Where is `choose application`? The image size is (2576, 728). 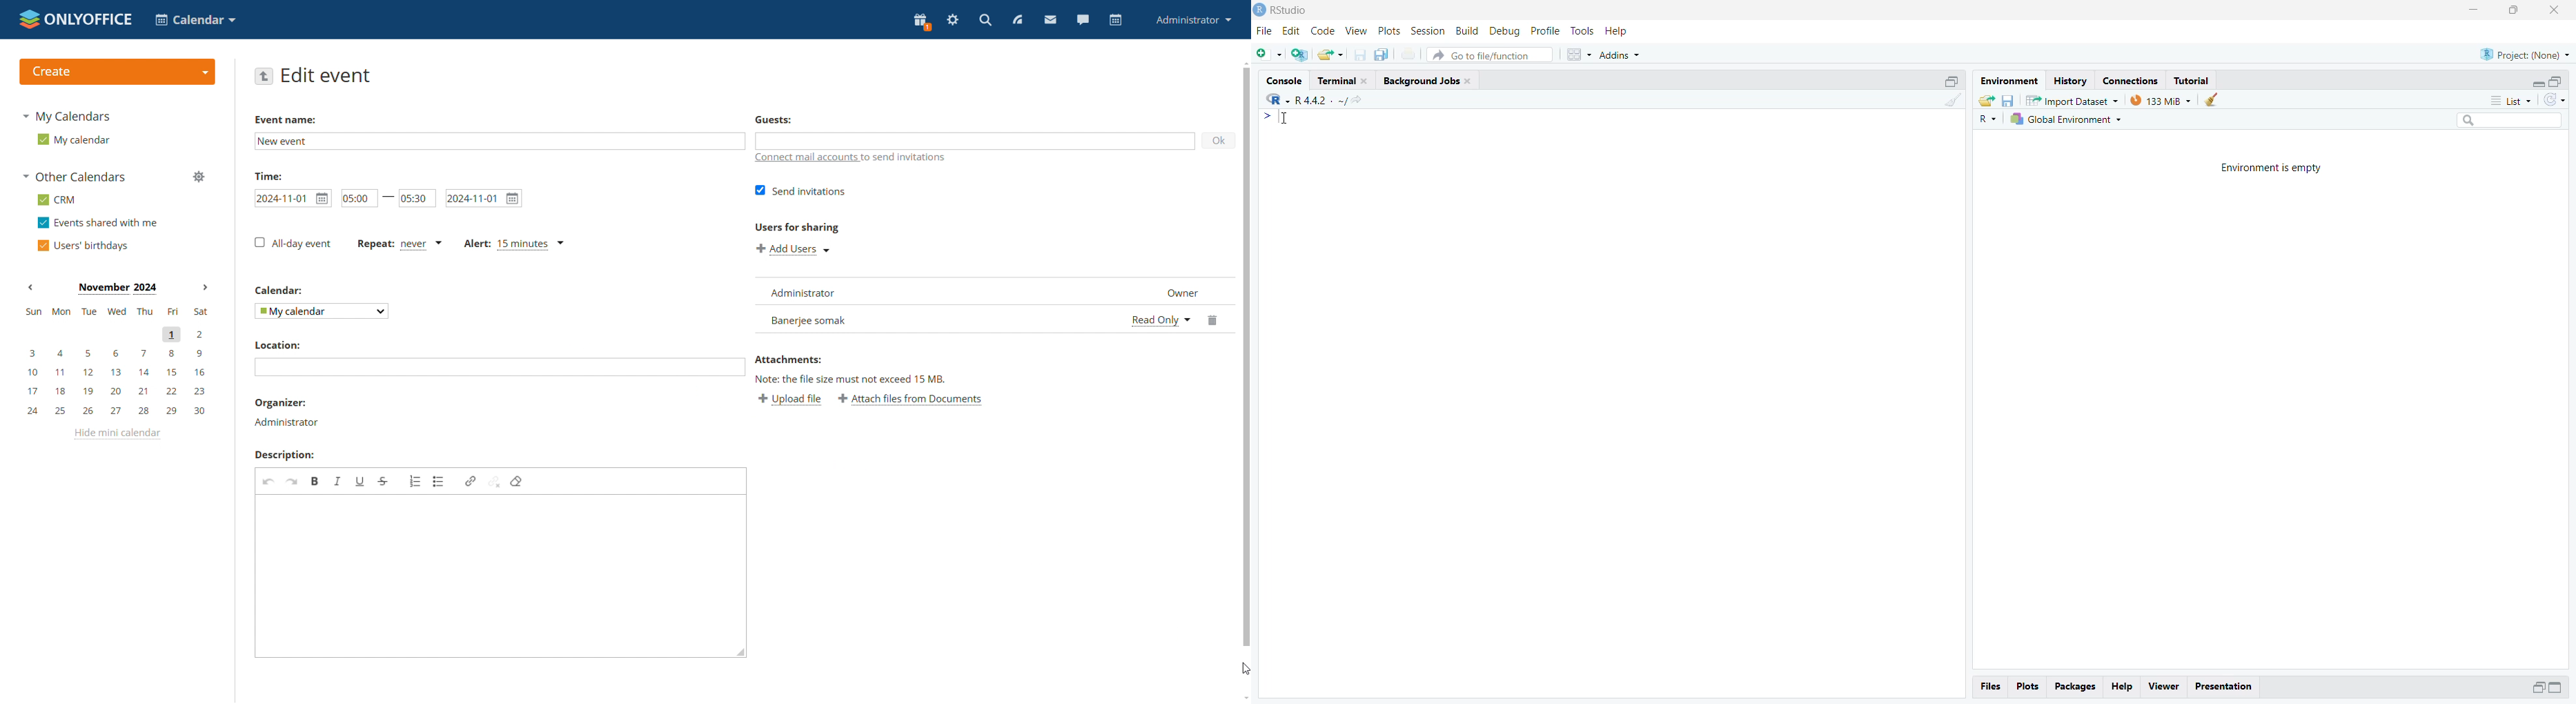
choose application is located at coordinates (194, 19).